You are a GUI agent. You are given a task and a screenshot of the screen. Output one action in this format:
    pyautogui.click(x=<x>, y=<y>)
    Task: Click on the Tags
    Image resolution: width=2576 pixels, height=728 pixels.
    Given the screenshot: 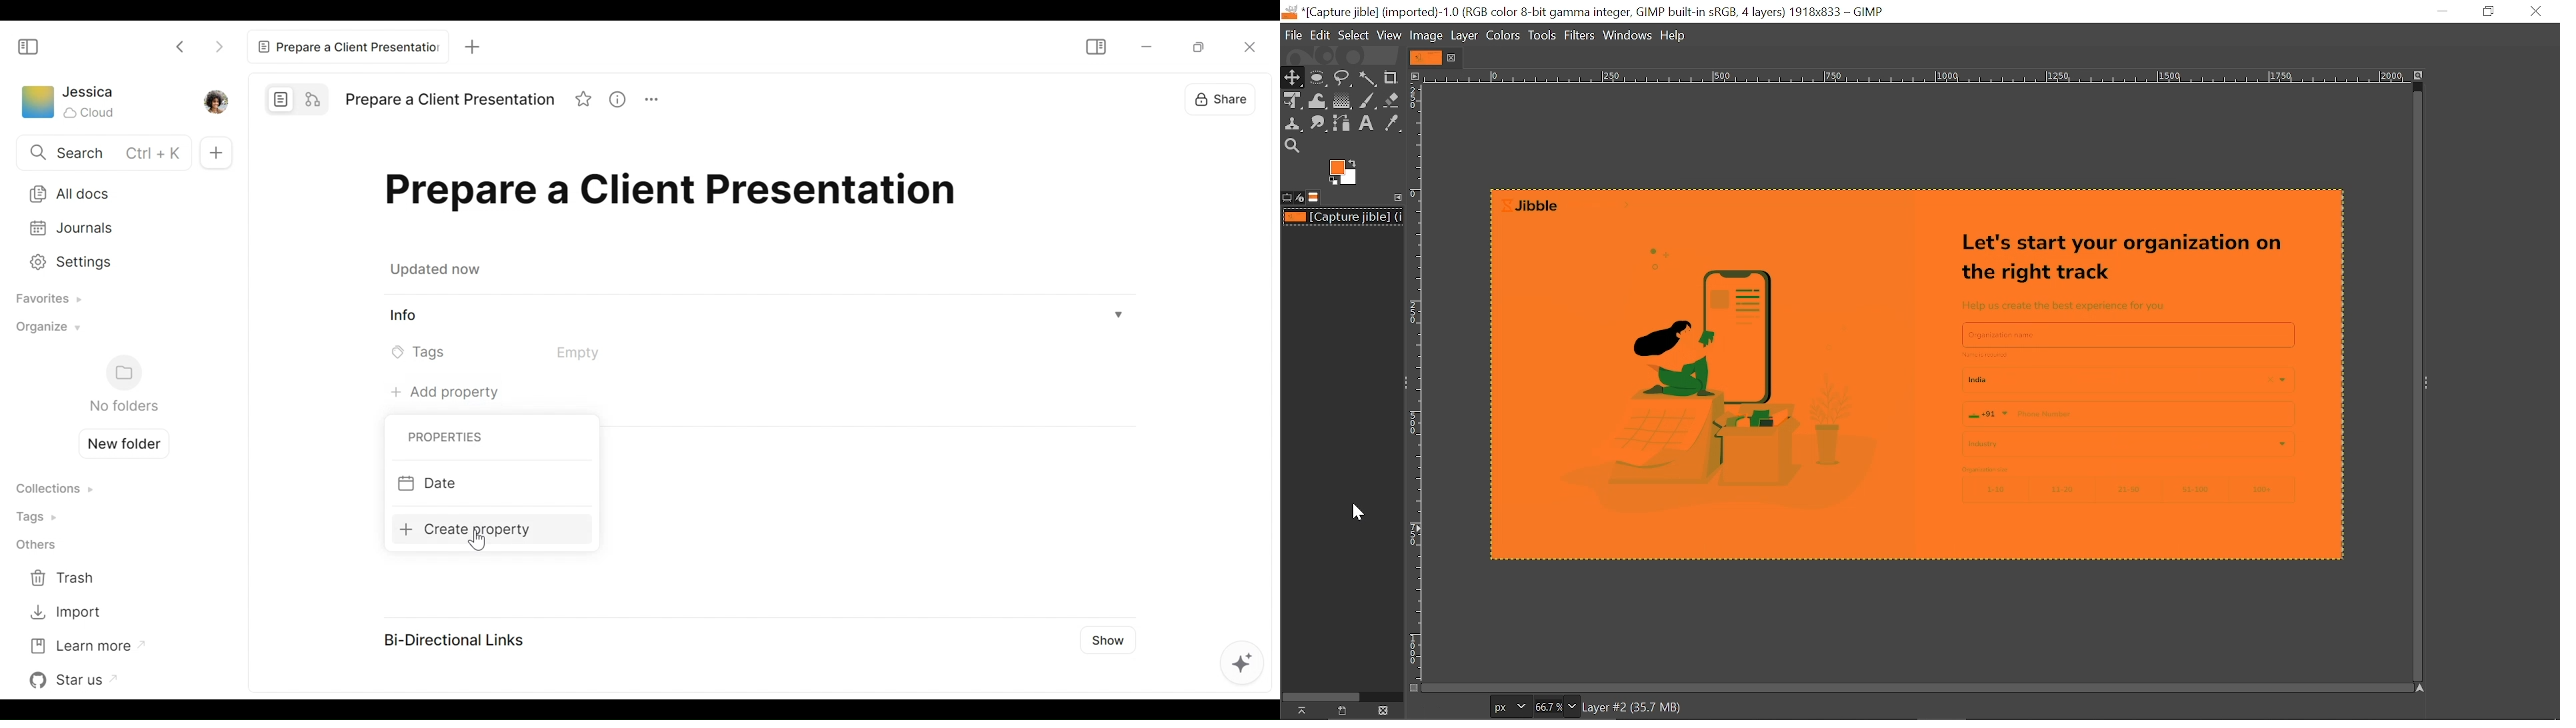 What is the action you would take?
    pyautogui.click(x=515, y=352)
    